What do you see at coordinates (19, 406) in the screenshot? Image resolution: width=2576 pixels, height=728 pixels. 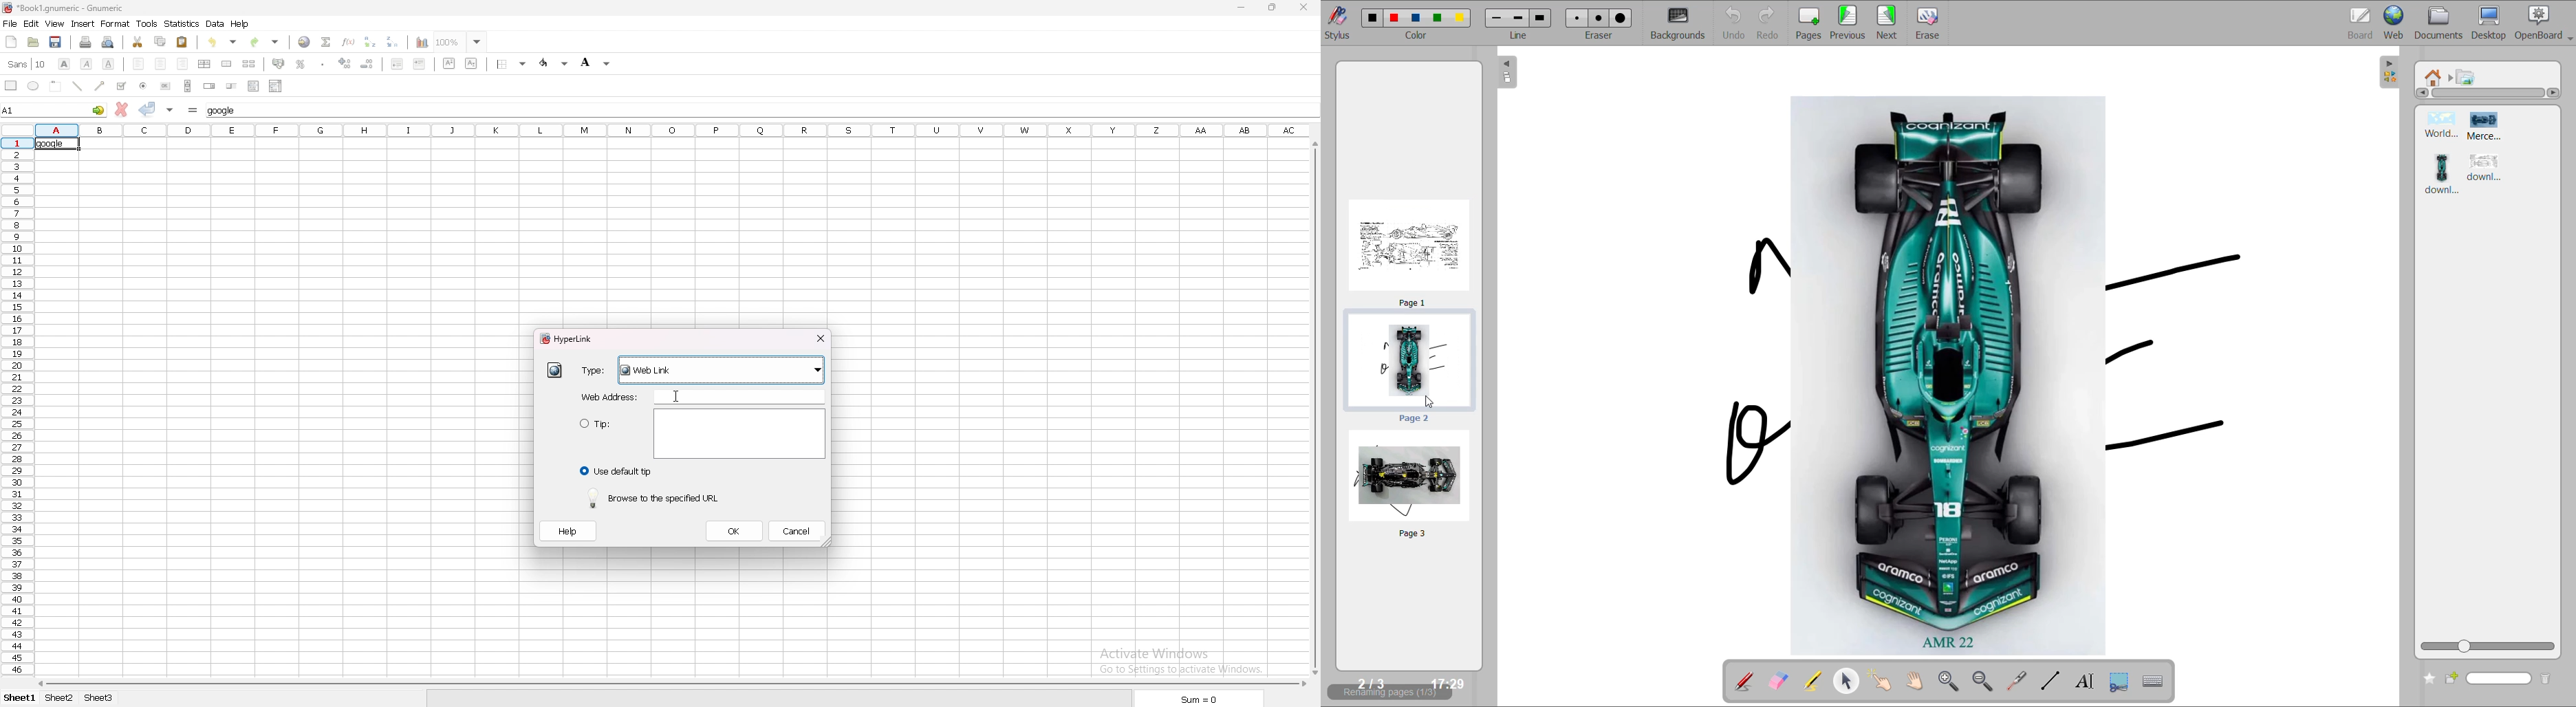 I see `rows` at bounding box center [19, 406].